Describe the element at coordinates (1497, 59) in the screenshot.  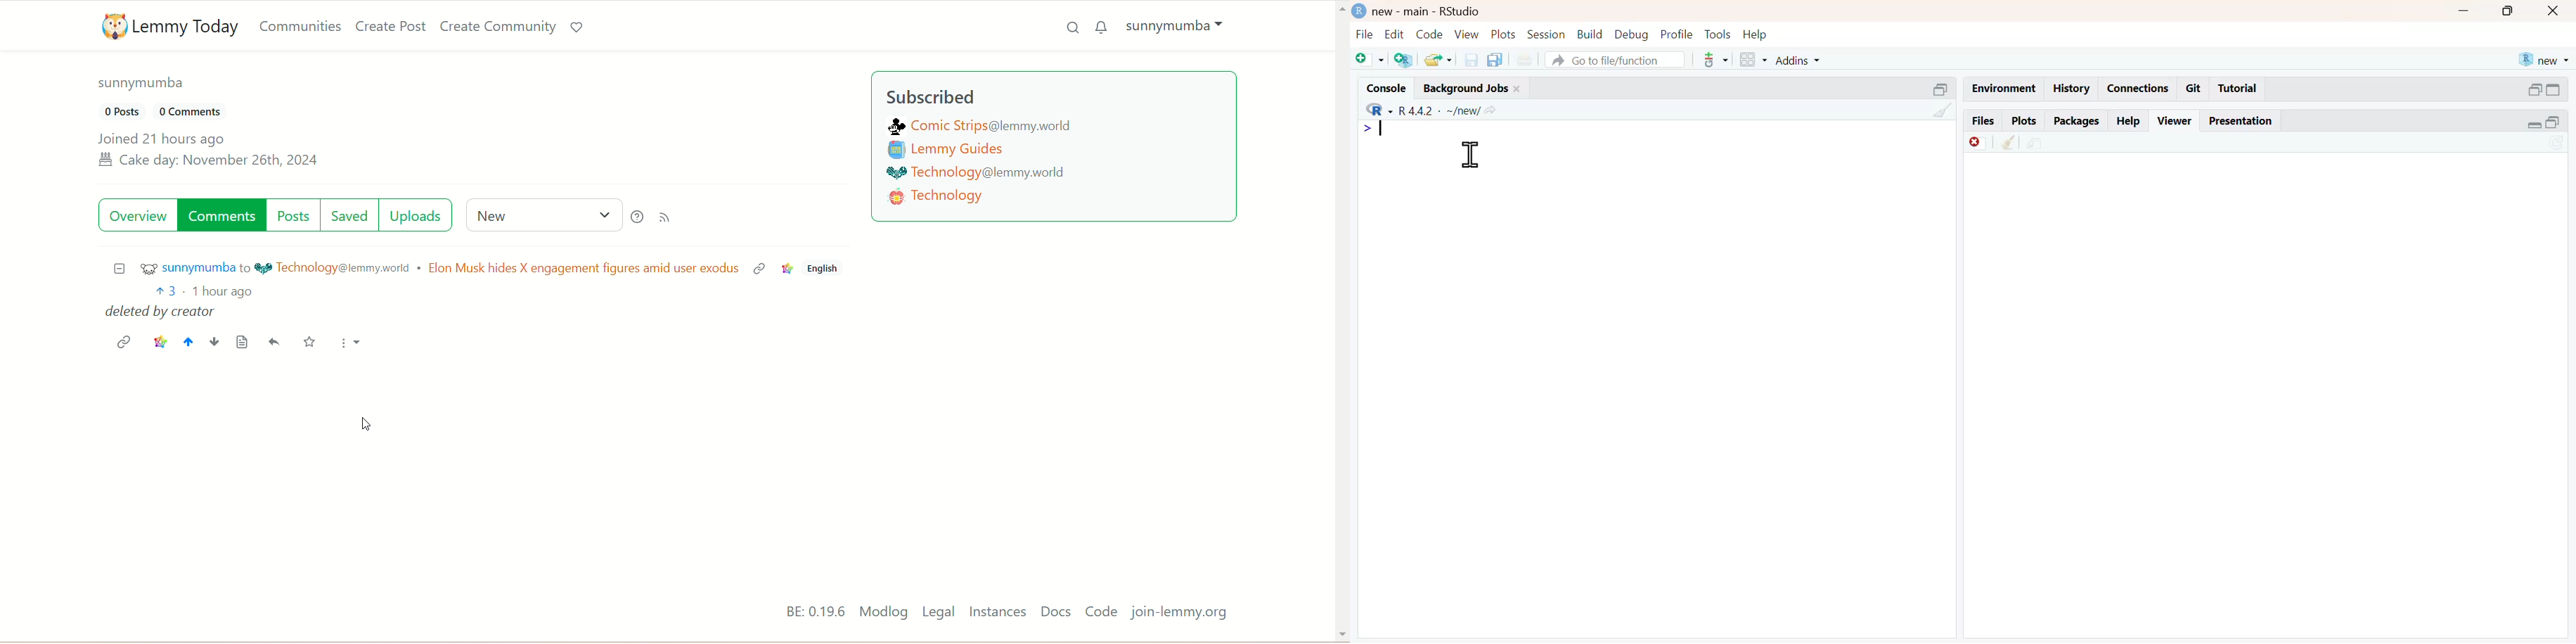
I see `save all open documents` at that location.